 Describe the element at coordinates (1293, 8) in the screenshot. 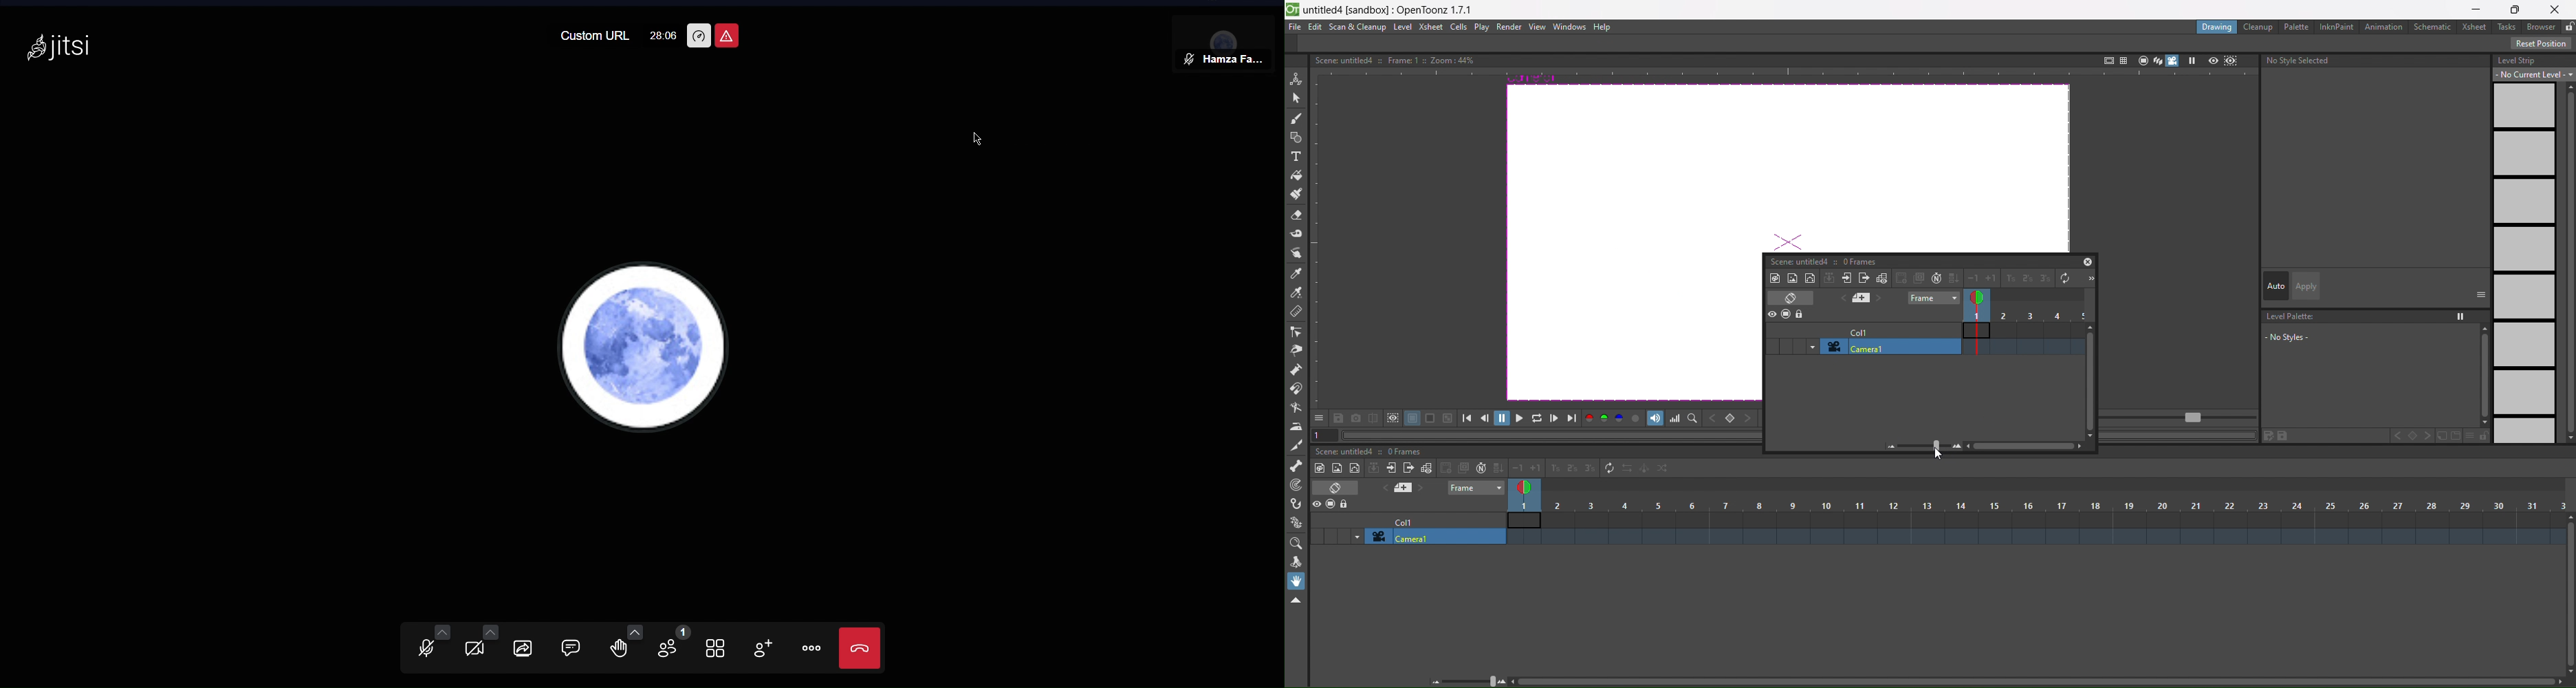

I see `logo` at that location.